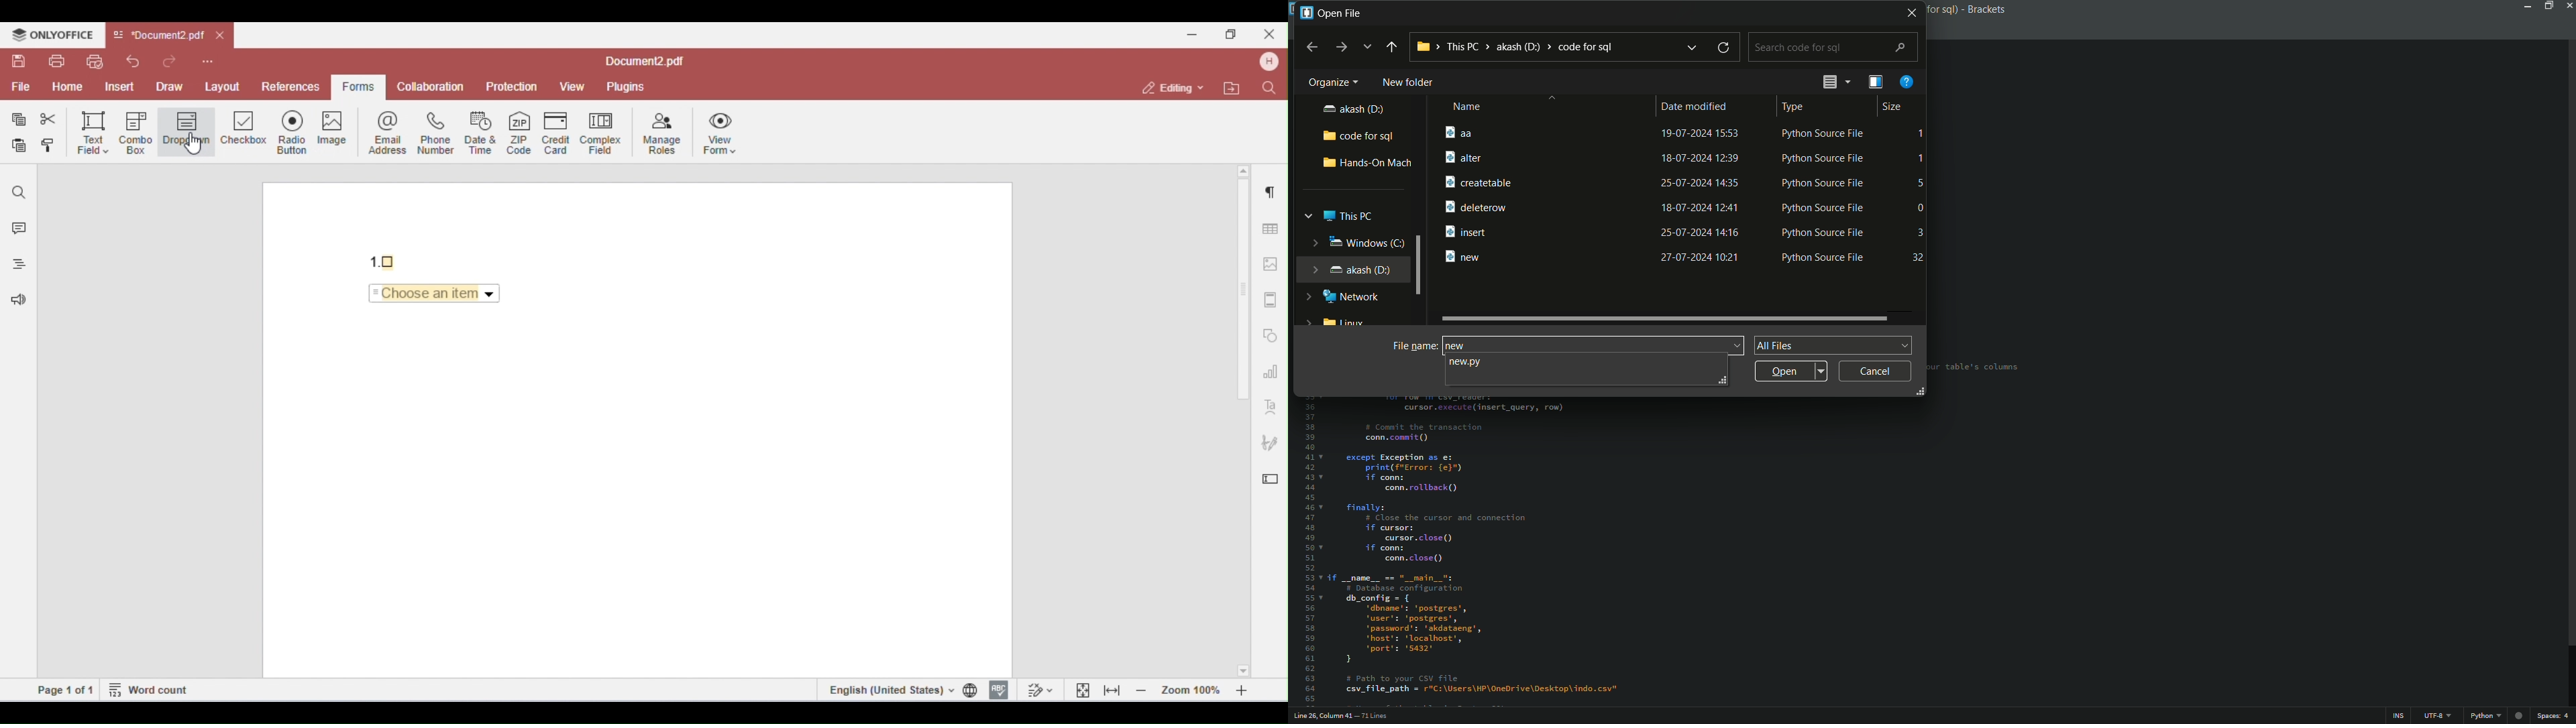 The height and width of the screenshot is (728, 2576). What do you see at coordinates (1823, 183) in the screenshot?
I see `Python Source File` at bounding box center [1823, 183].